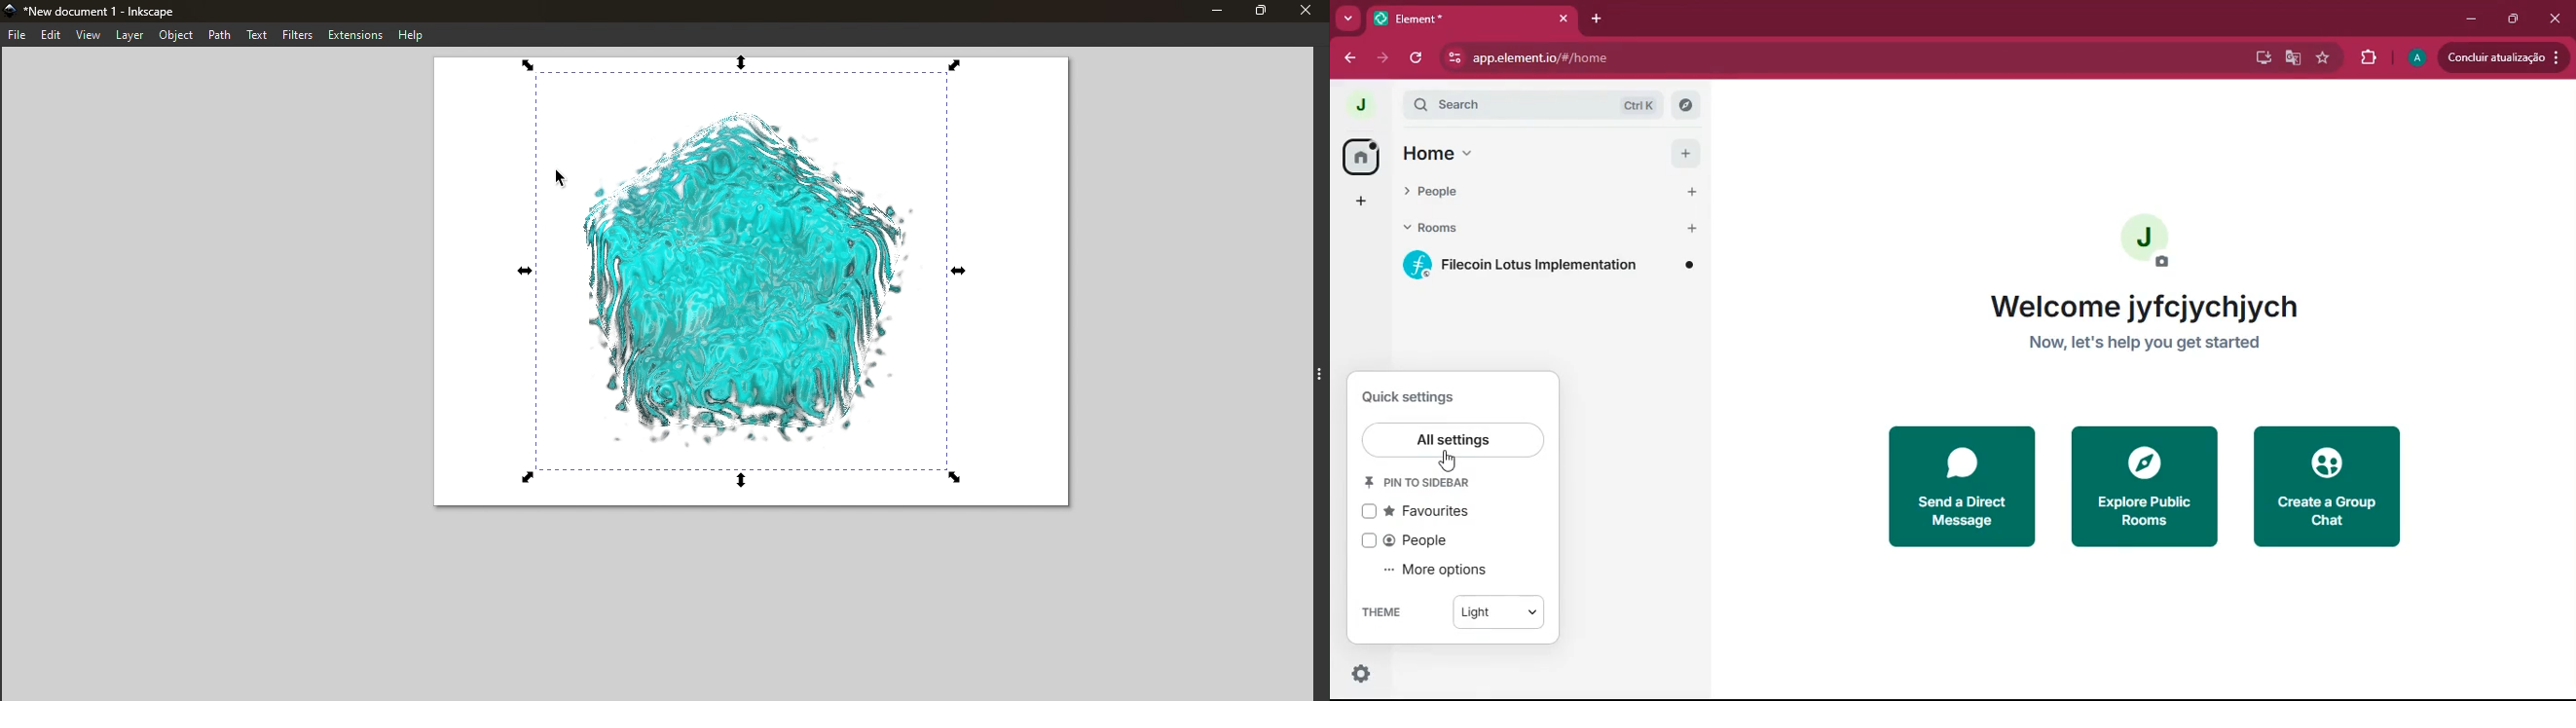 This screenshot has height=728, width=2576. I want to click on all settings, so click(1457, 443).